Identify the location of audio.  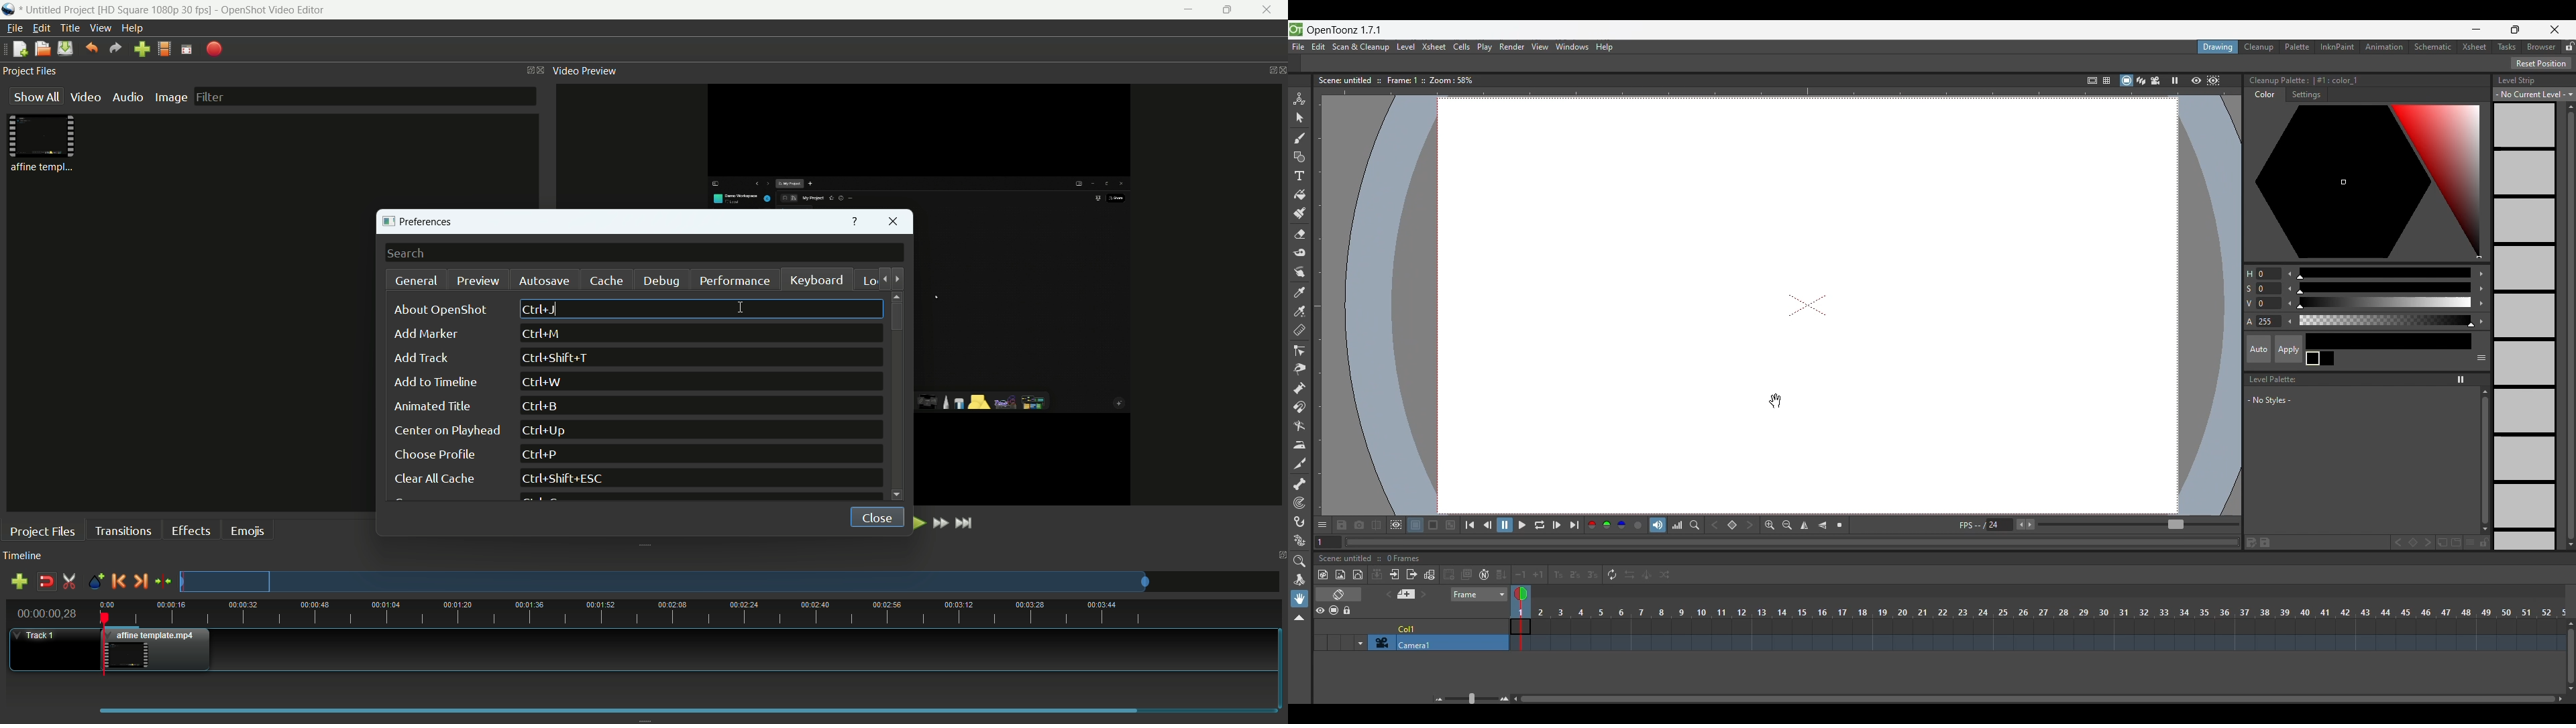
(129, 97).